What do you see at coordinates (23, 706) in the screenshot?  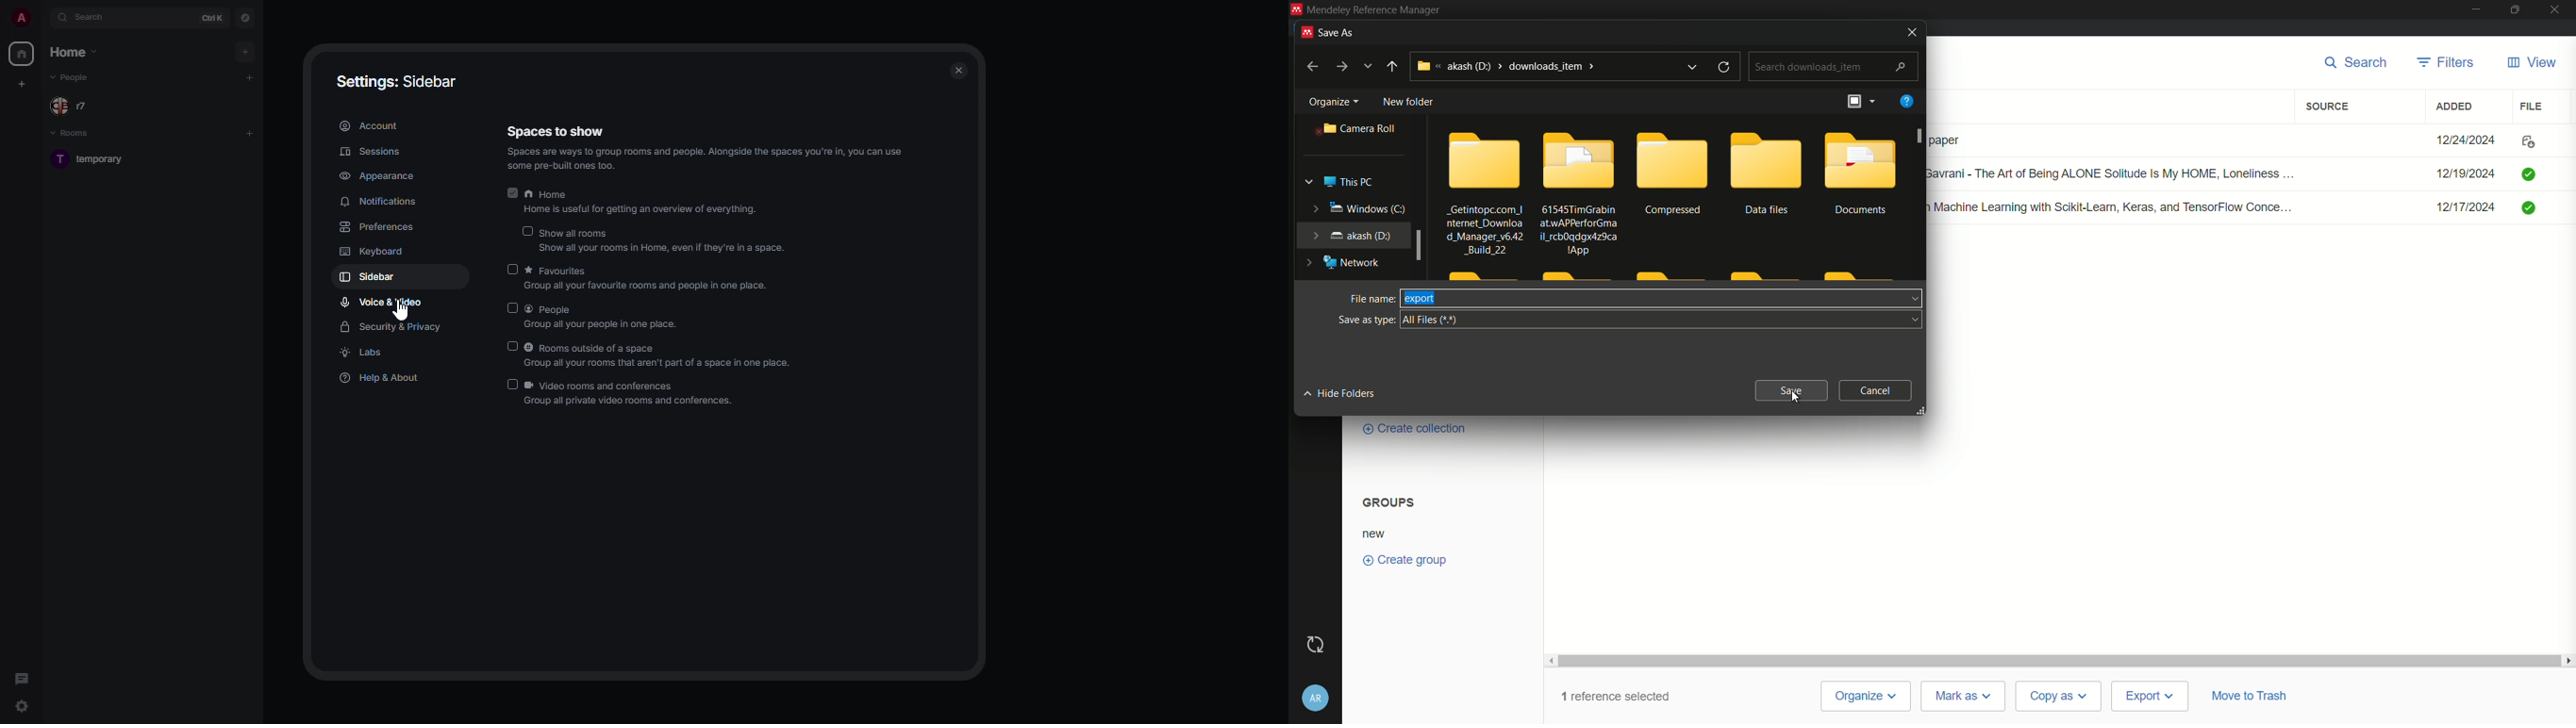 I see `quick settings` at bounding box center [23, 706].